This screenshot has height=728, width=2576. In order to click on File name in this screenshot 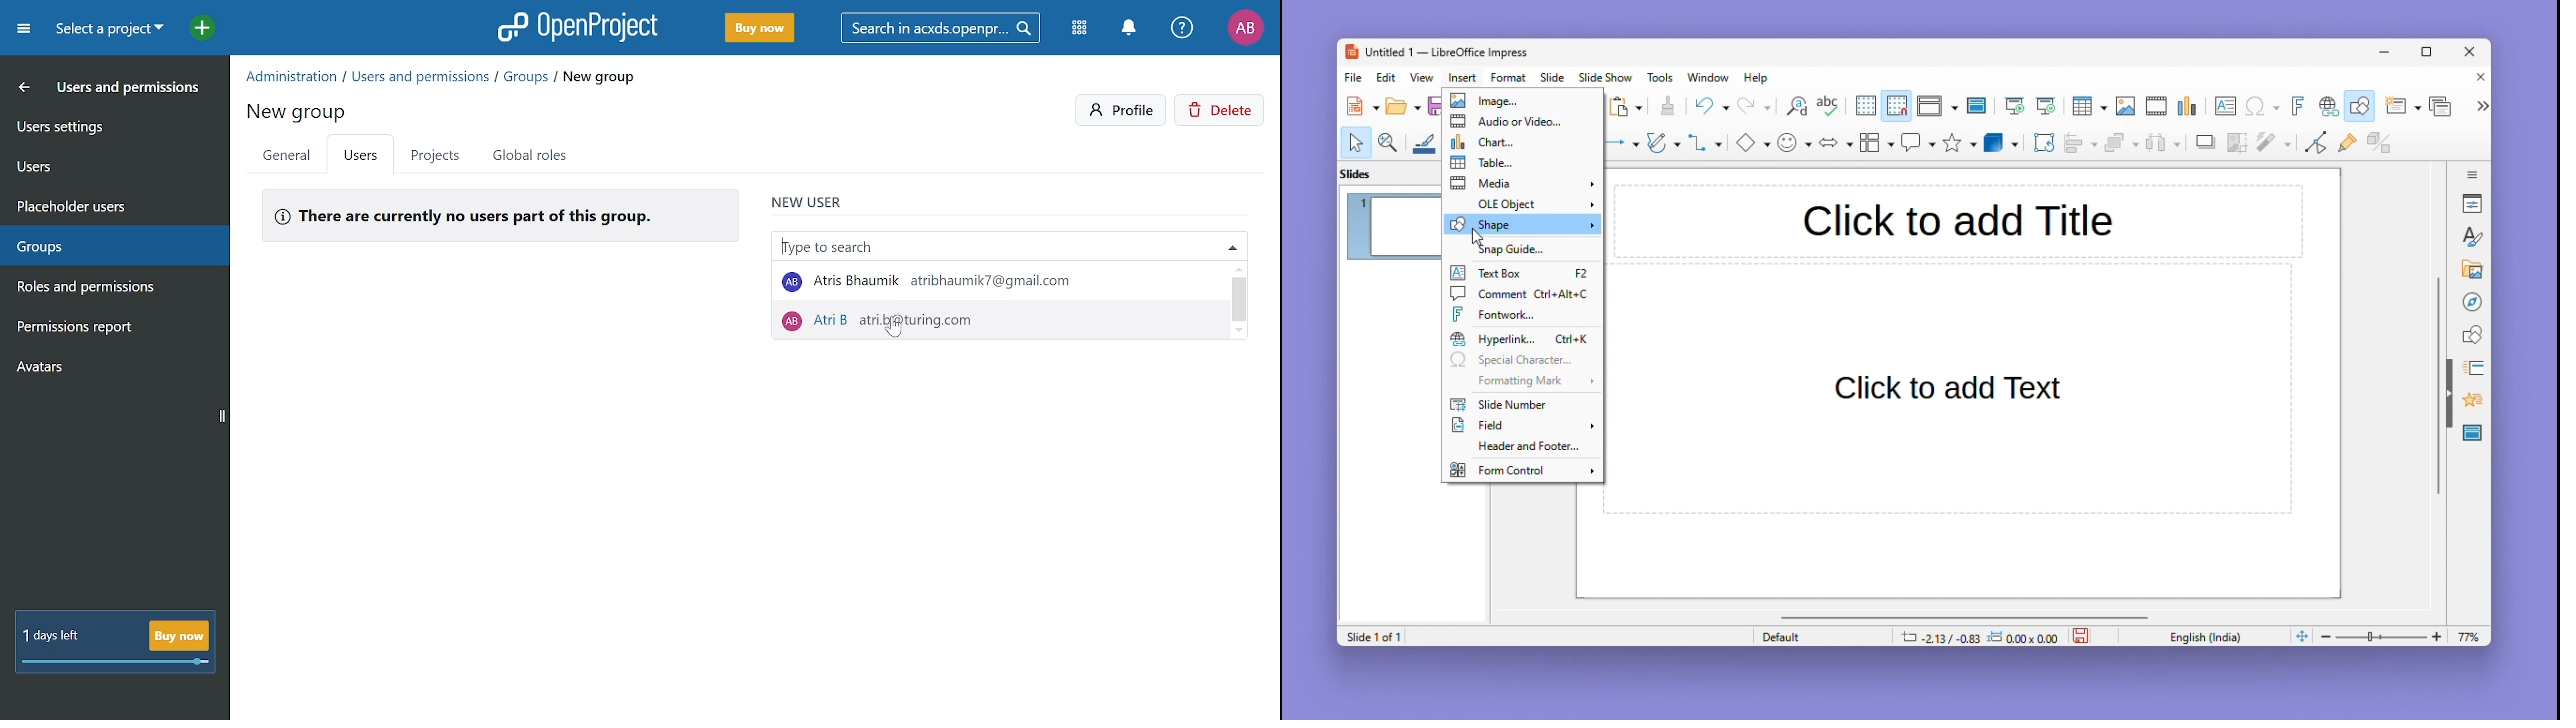, I will do `click(1435, 53)`.